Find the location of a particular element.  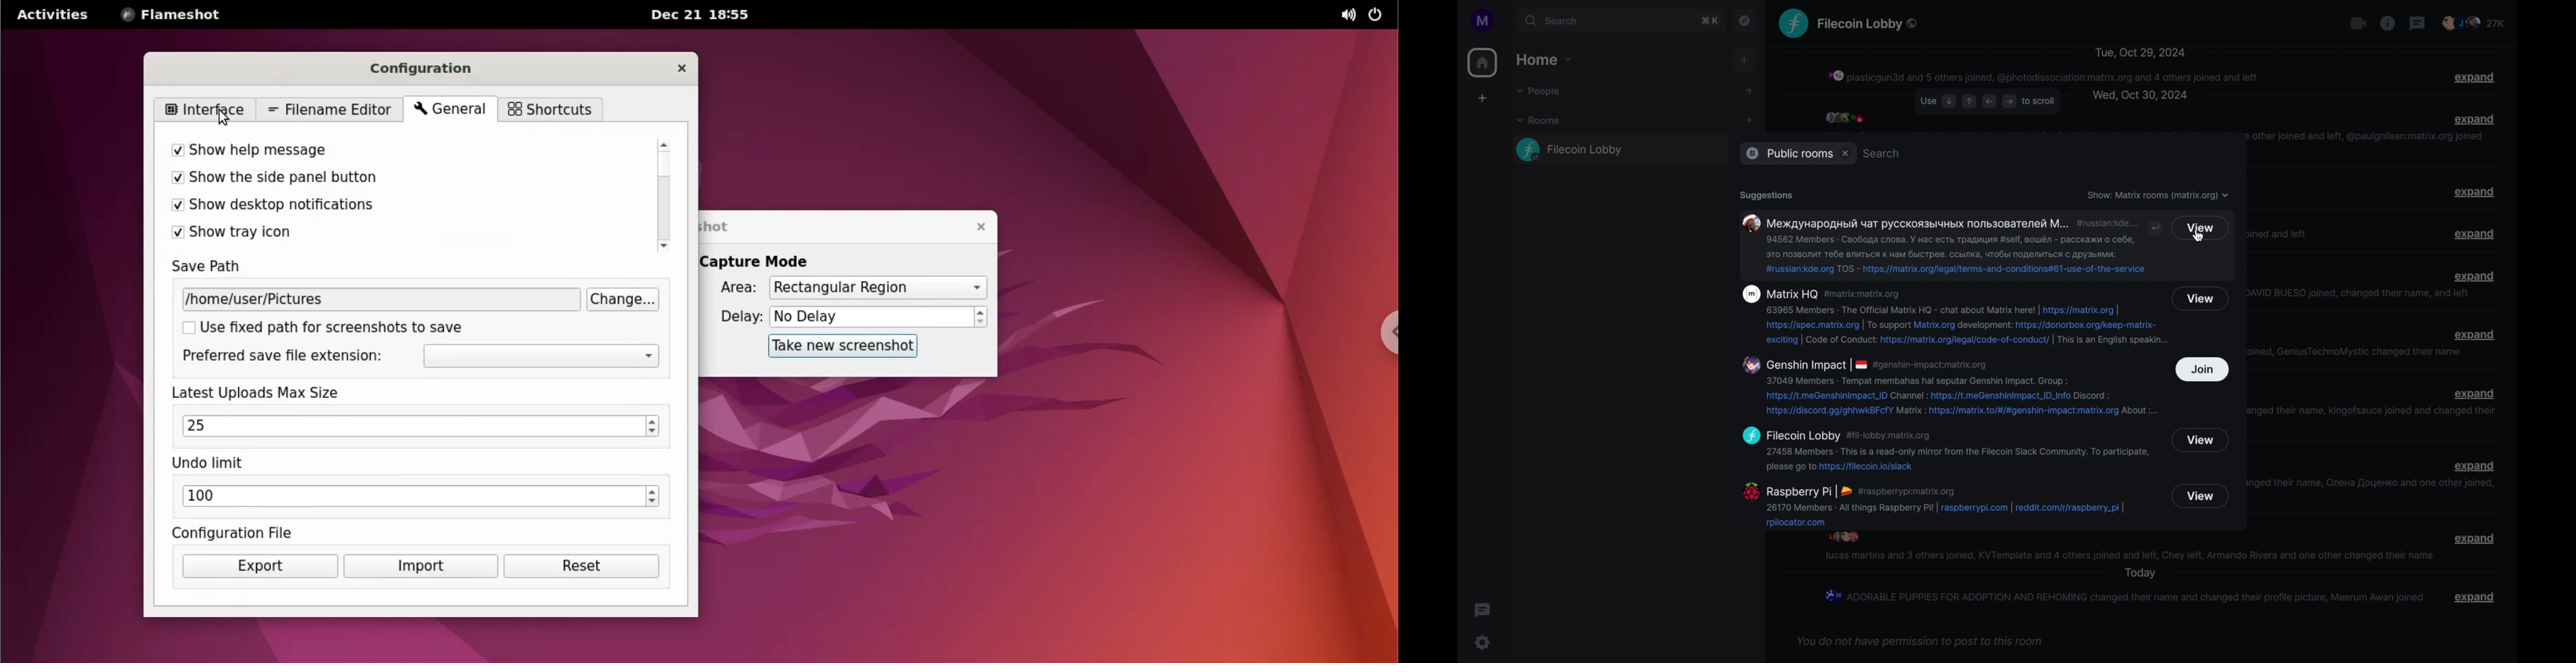

Sloshy, Destroyer of Worlds and 2 others joined, BenDoubleU and one other left, ebicer and one other joined and left, @paulgnilsen:matrix.org joined
and joined and left, Andrew changed their name is located at coordinates (2367, 140).